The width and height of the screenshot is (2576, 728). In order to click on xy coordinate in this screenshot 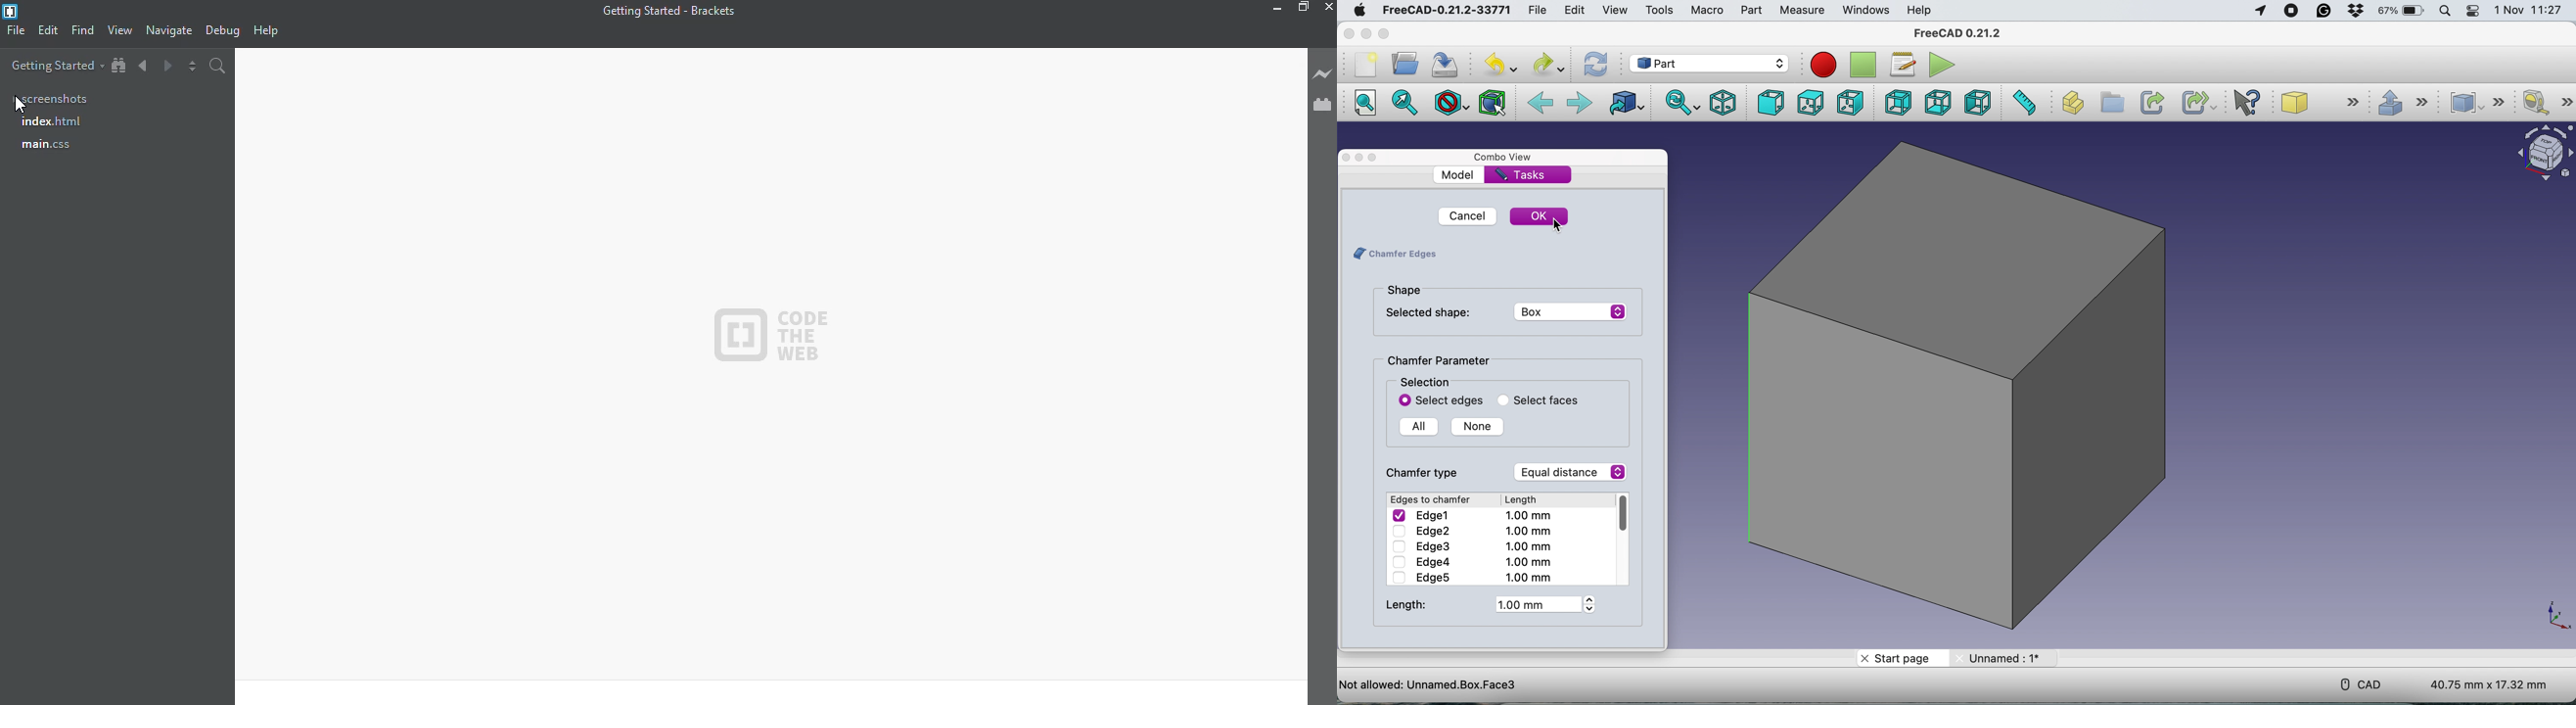, I will do `click(2555, 613)`.